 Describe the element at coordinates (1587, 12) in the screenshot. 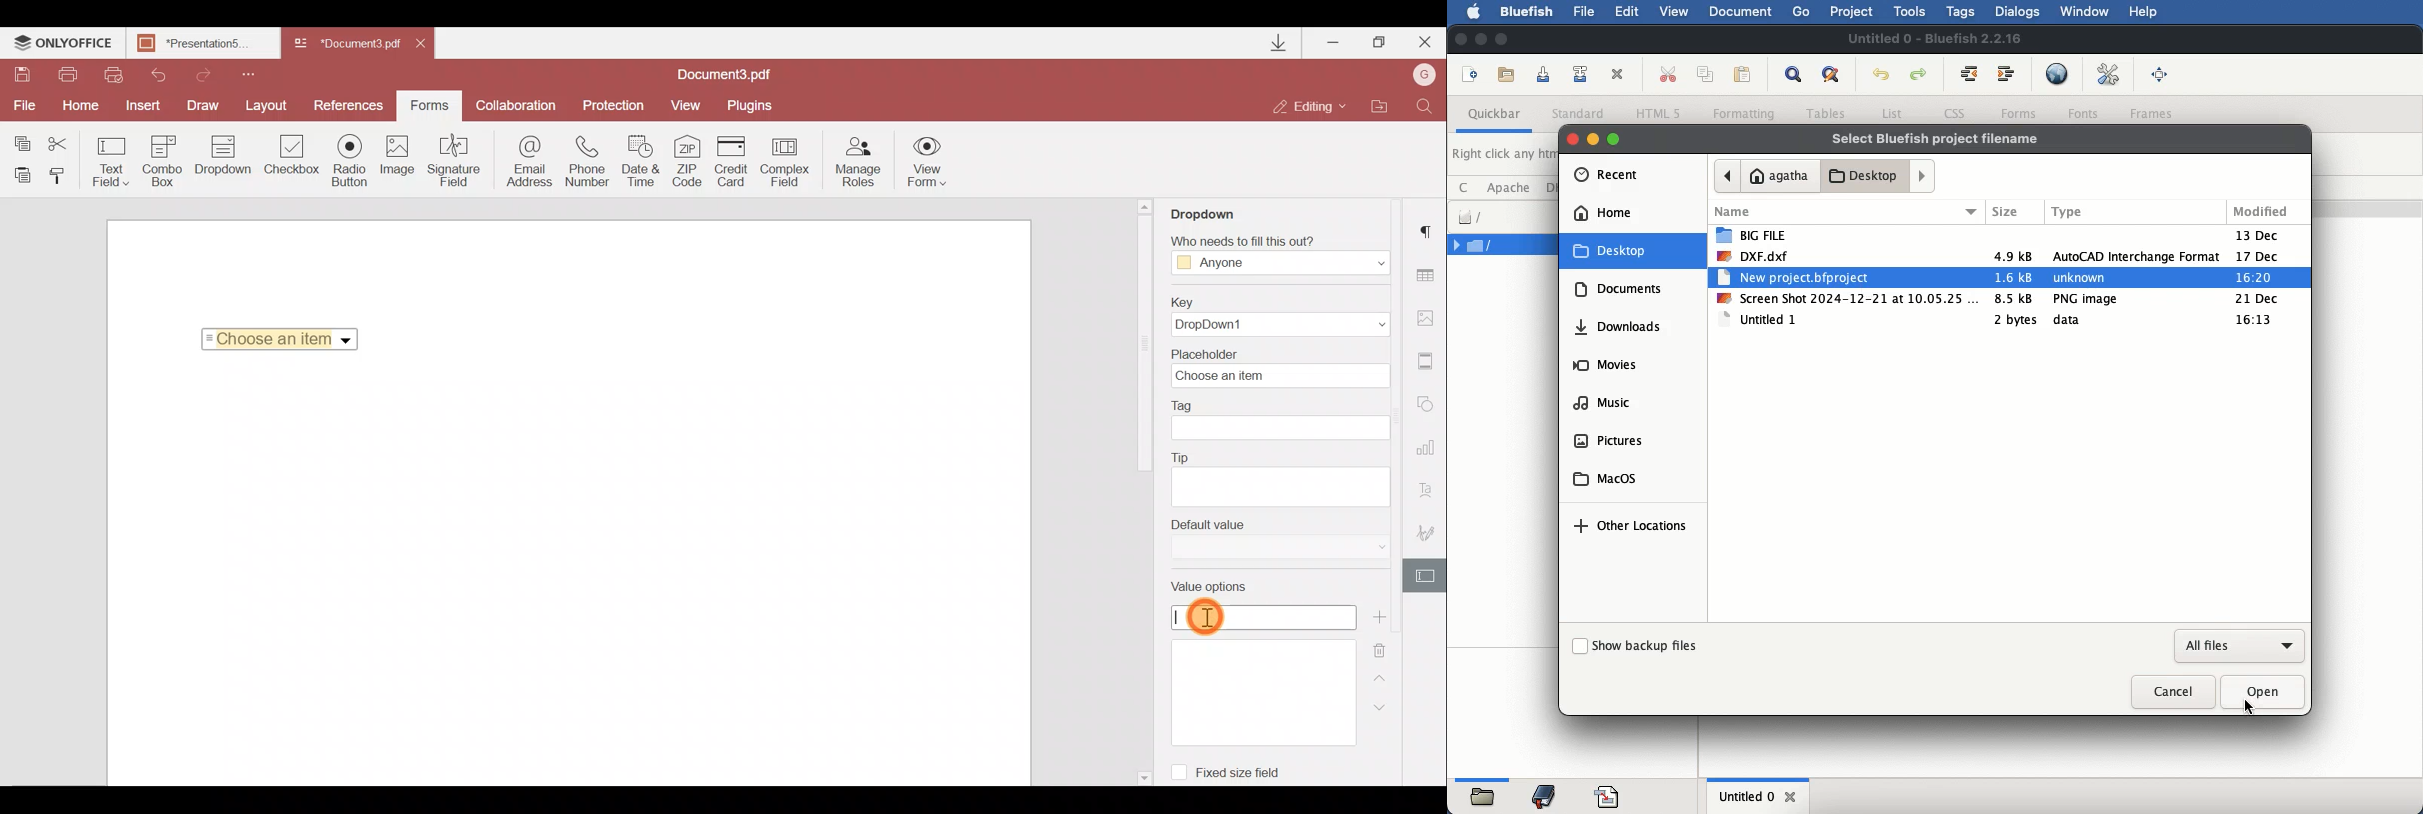

I see `file` at that location.